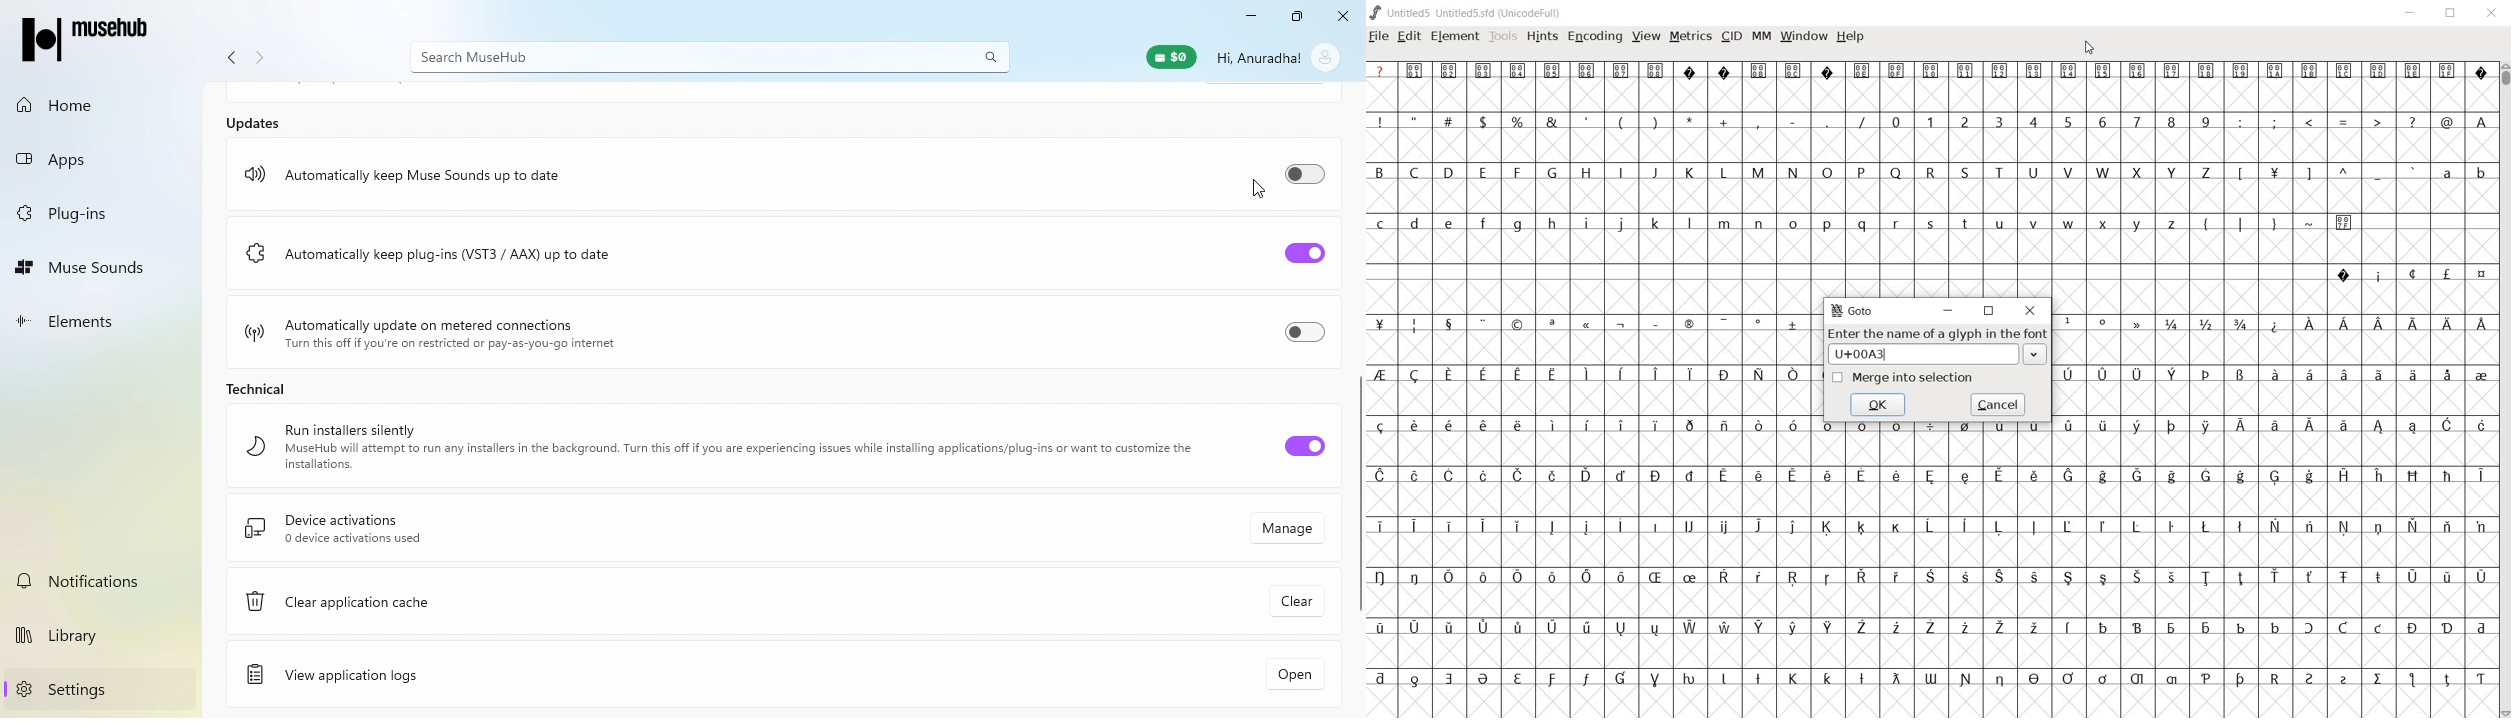 Image resolution: width=2520 pixels, height=728 pixels. What do you see at coordinates (2310, 222) in the screenshot?
I see `~` at bounding box center [2310, 222].